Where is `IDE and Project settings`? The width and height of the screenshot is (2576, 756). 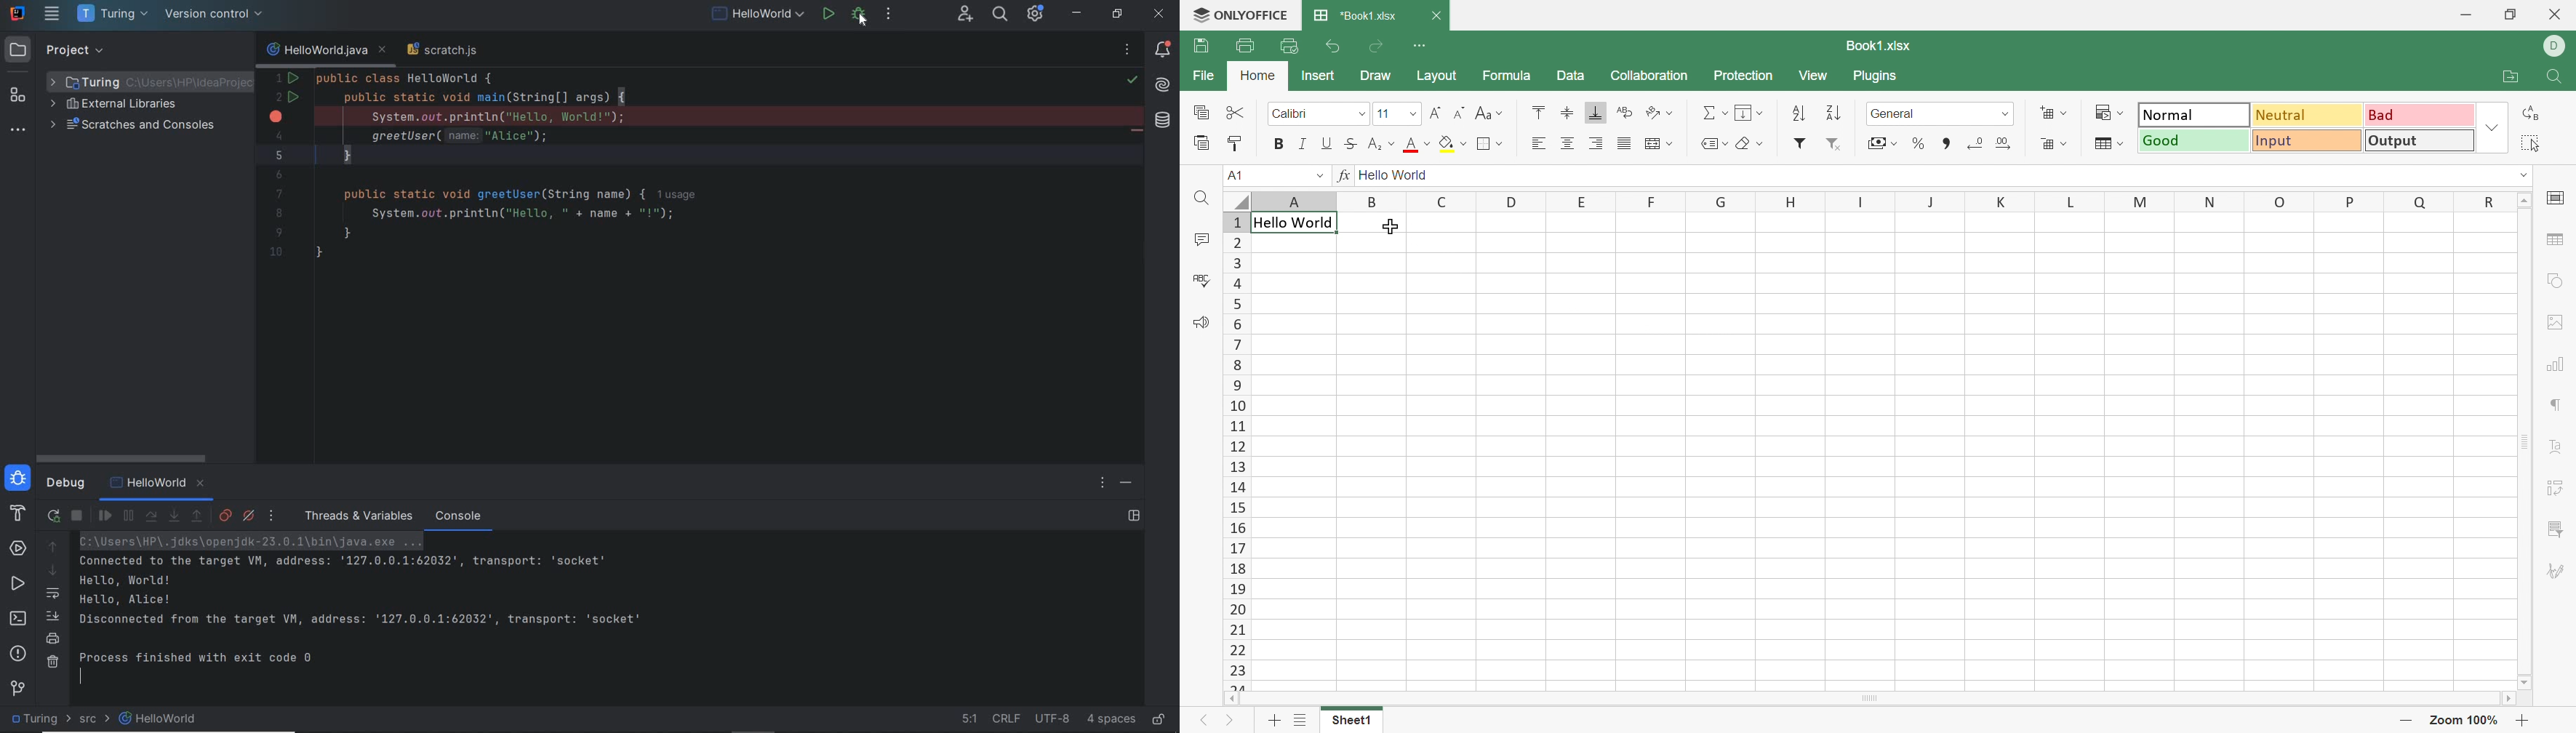 IDE and Project settings is located at coordinates (1035, 14).